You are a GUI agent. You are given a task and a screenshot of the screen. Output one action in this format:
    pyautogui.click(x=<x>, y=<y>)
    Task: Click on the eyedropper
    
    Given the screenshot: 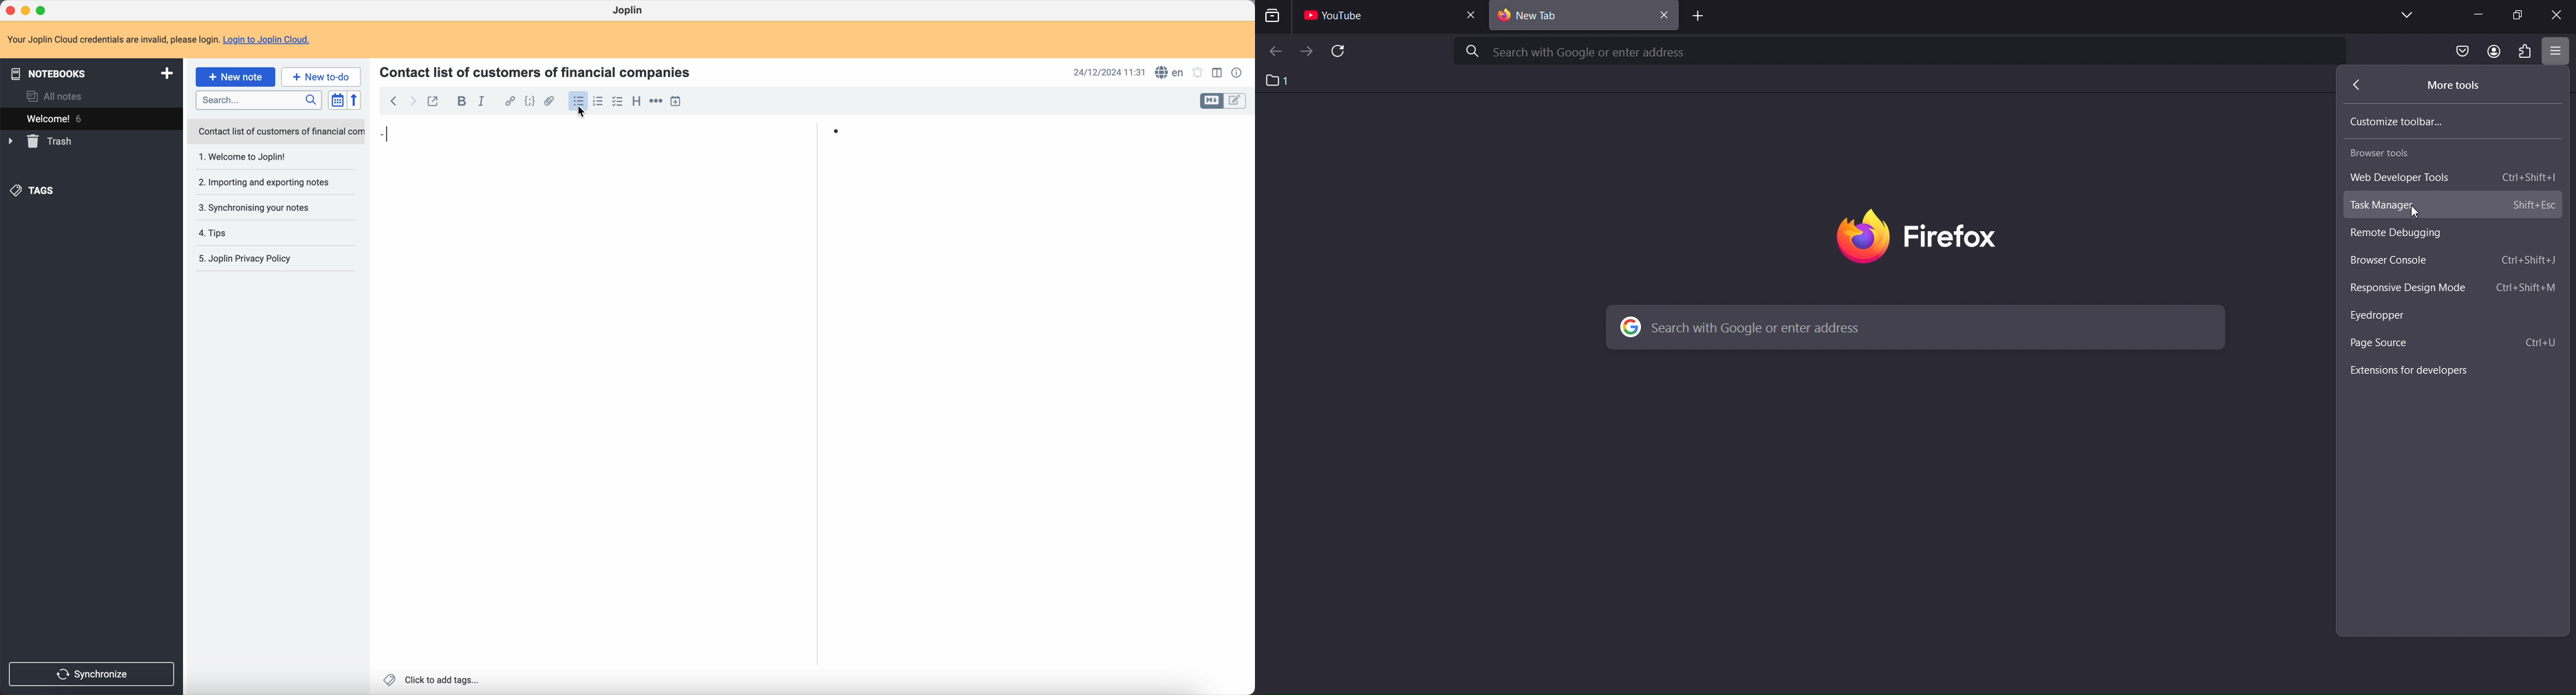 What is the action you would take?
    pyautogui.click(x=2383, y=317)
    